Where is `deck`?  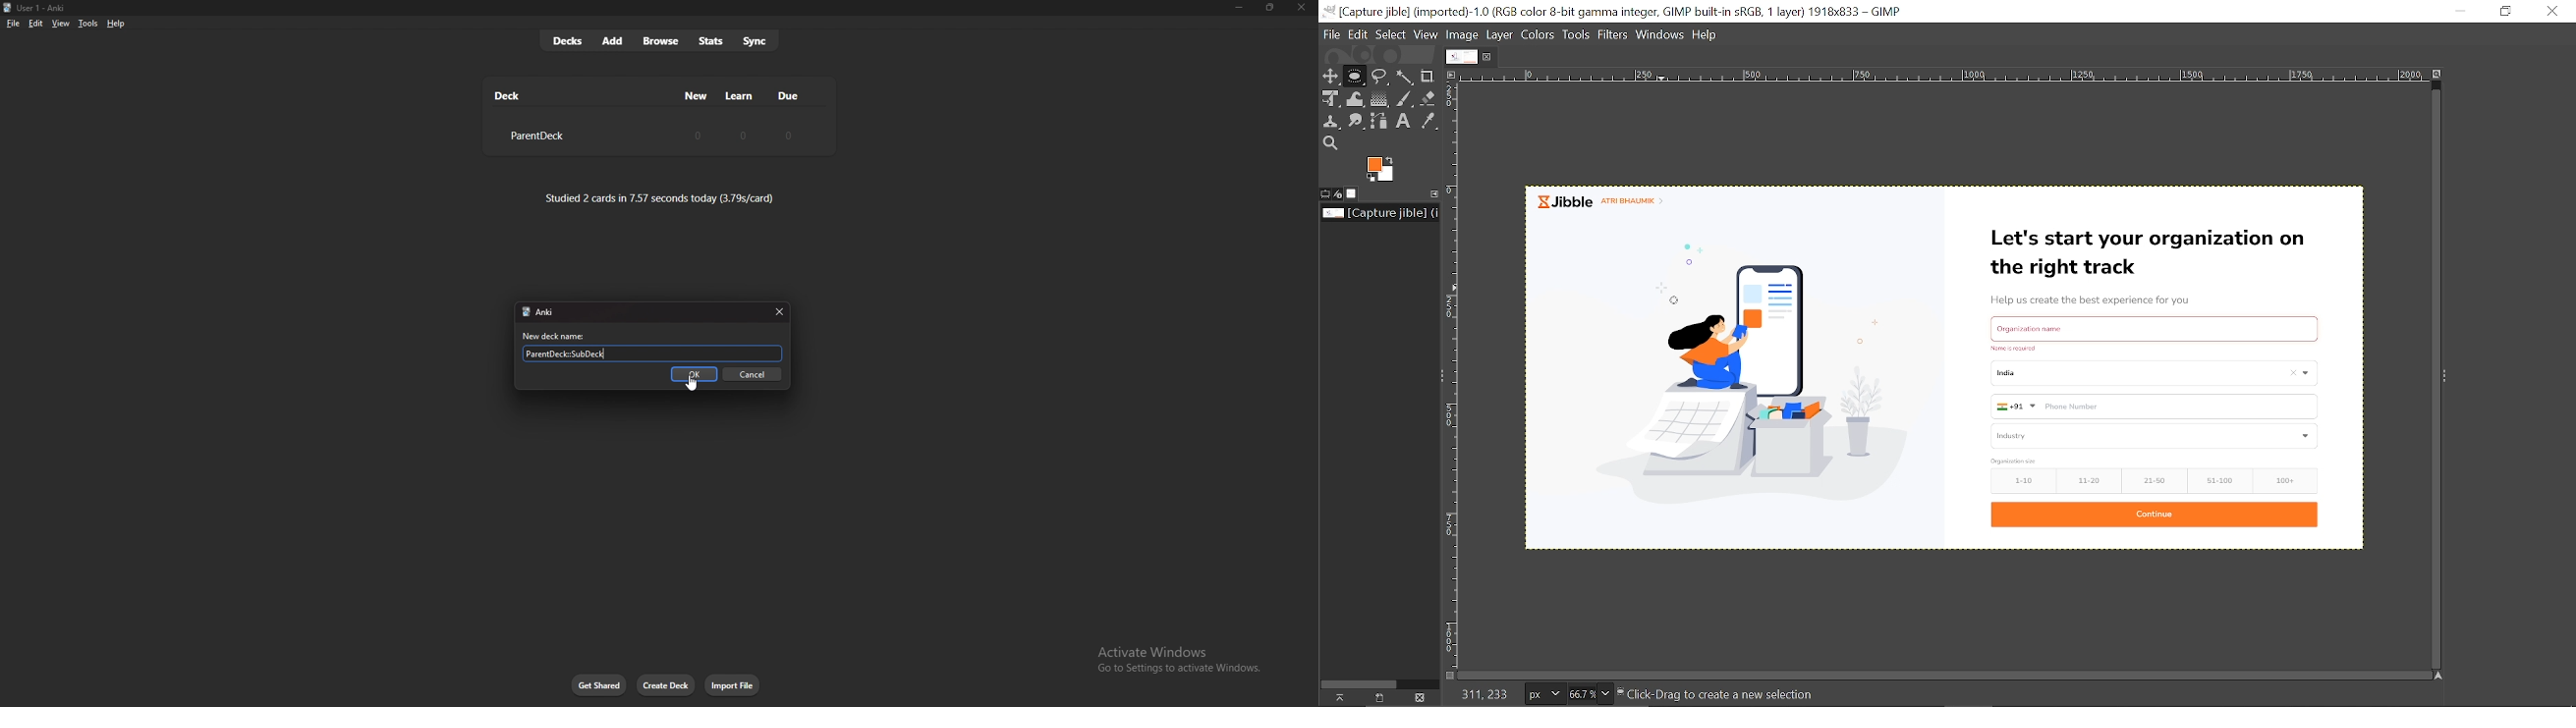 deck is located at coordinates (508, 95).